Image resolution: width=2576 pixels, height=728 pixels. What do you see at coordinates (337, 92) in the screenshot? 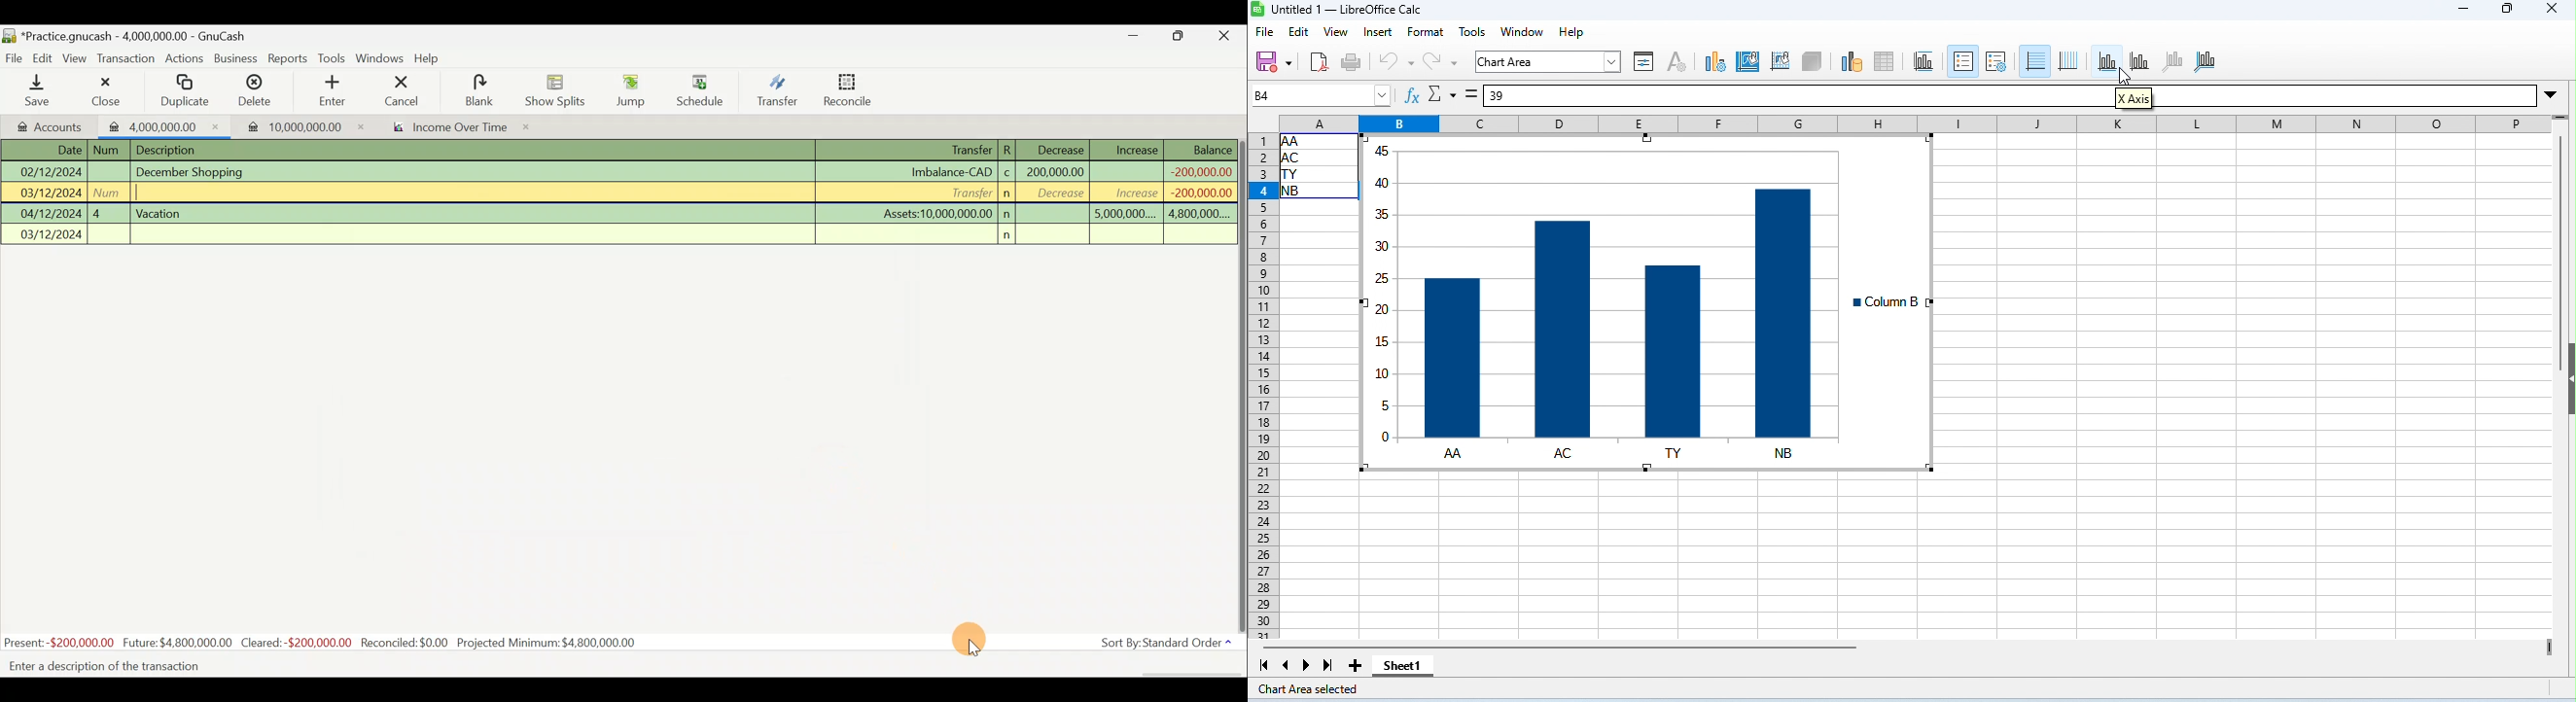
I see `enter` at bounding box center [337, 92].